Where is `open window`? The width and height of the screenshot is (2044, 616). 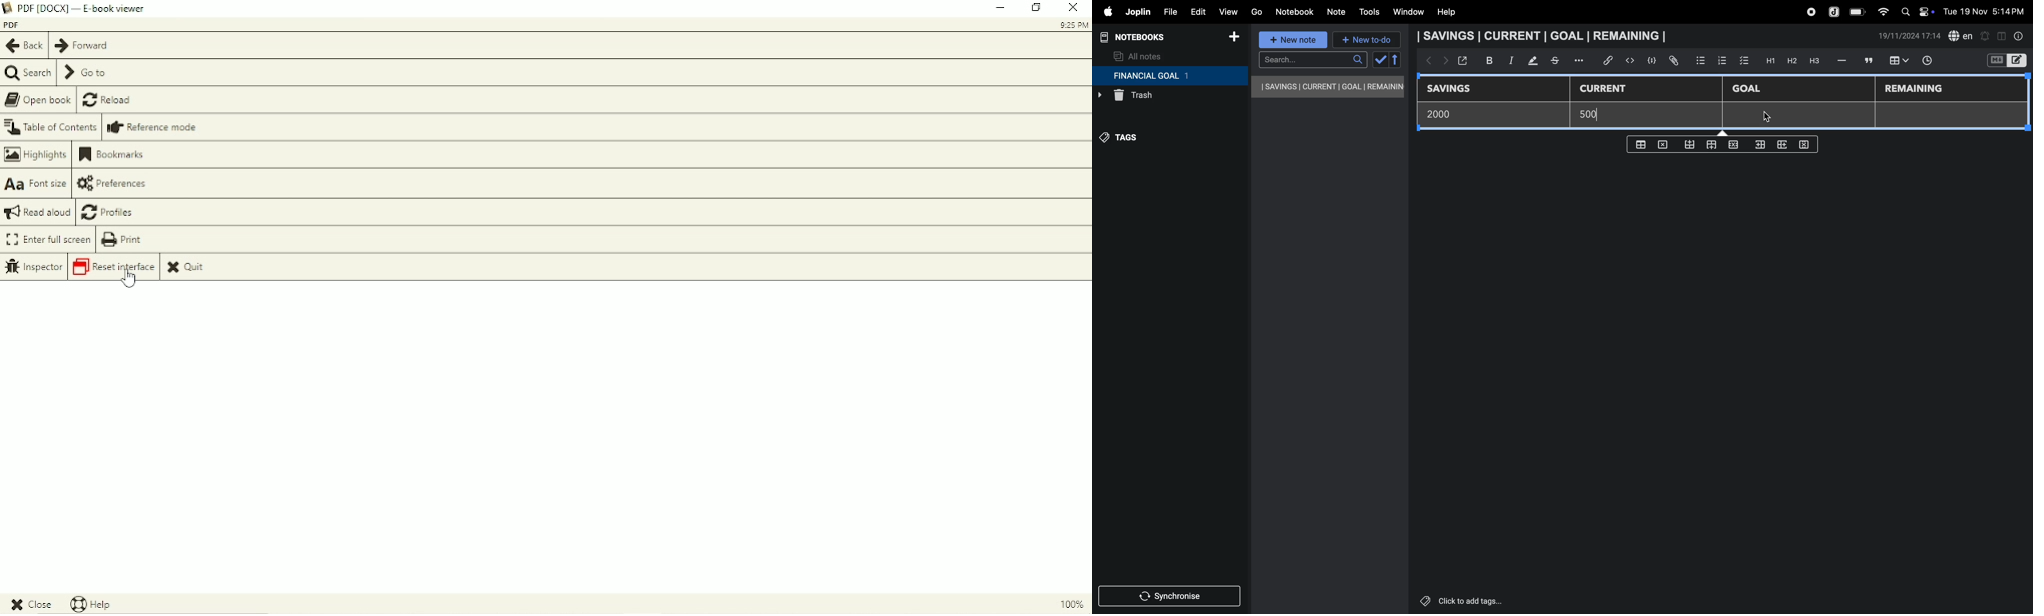 open window is located at coordinates (1462, 60).